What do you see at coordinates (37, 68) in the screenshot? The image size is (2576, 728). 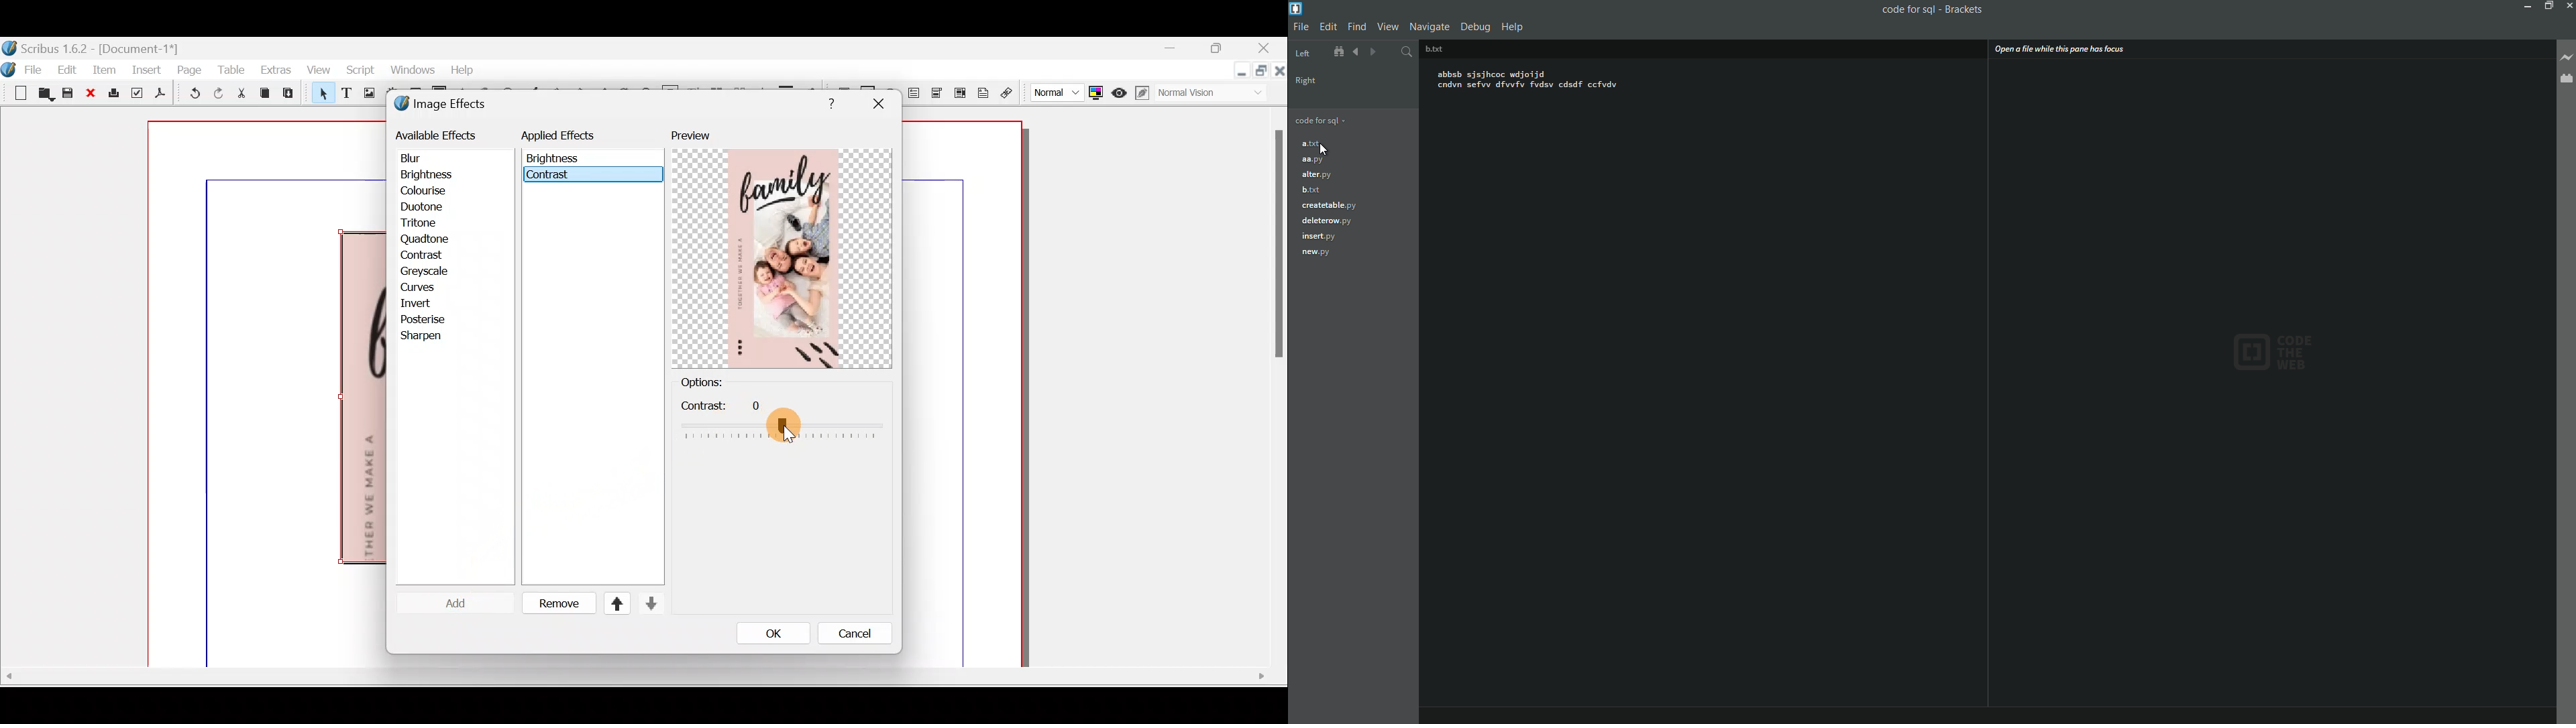 I see `File` at bounding box center [37, 68].